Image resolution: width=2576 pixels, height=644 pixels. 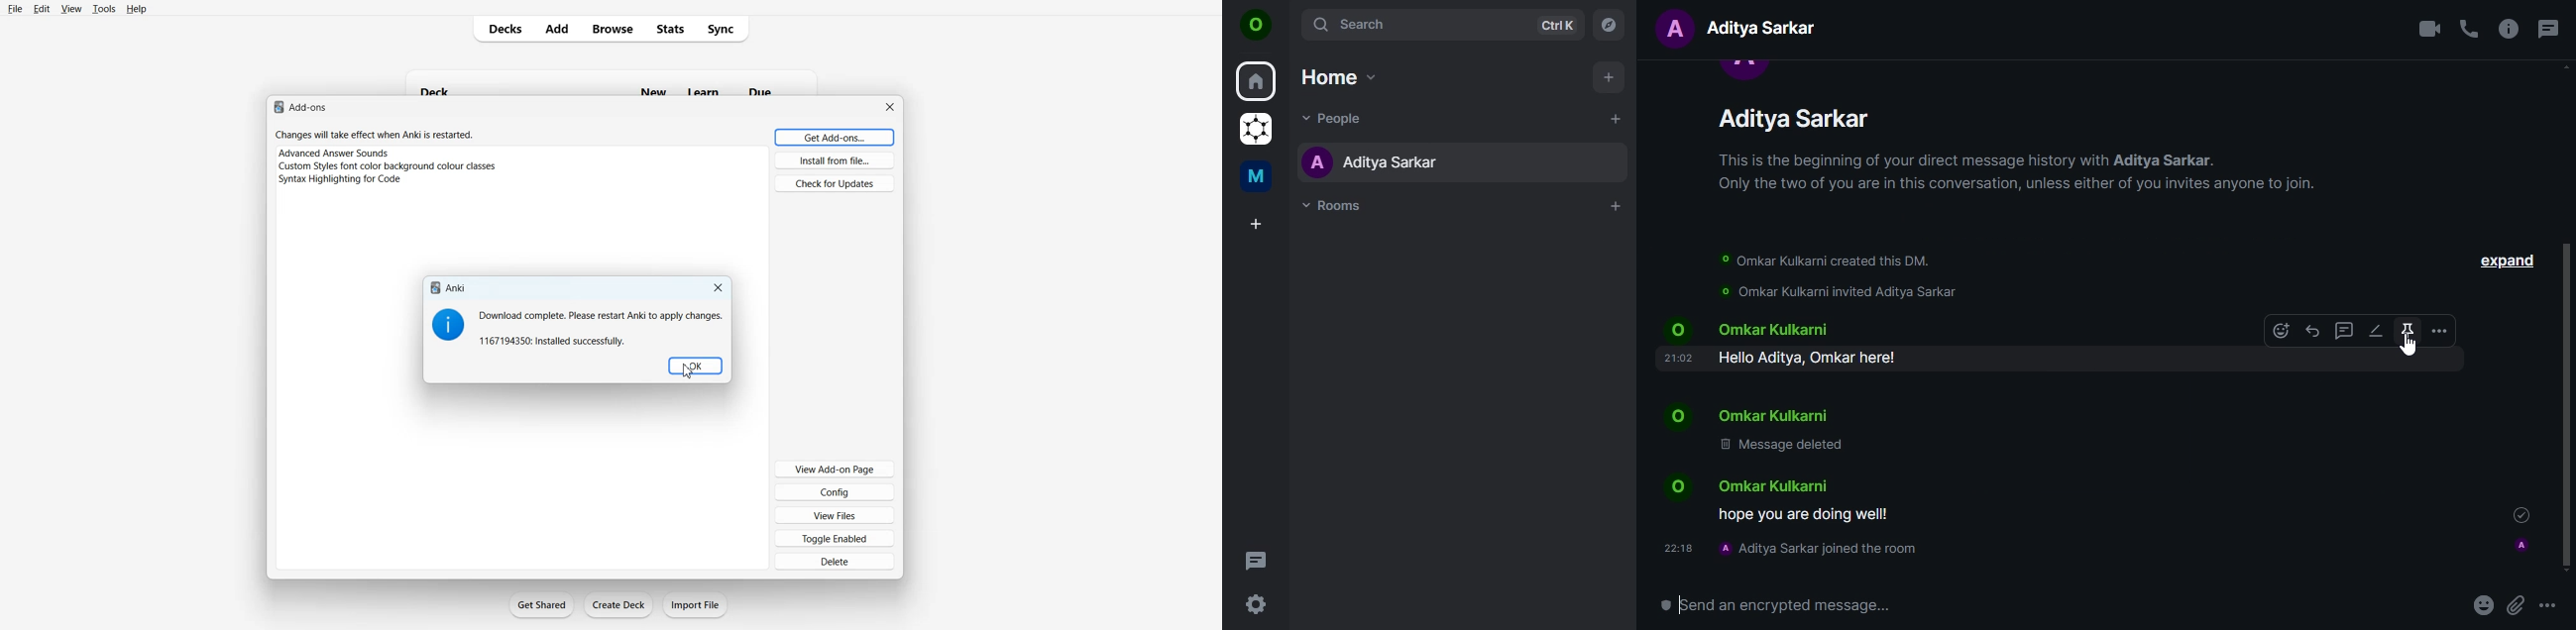 I want to click on attachments, so click(x=2517, y=605).